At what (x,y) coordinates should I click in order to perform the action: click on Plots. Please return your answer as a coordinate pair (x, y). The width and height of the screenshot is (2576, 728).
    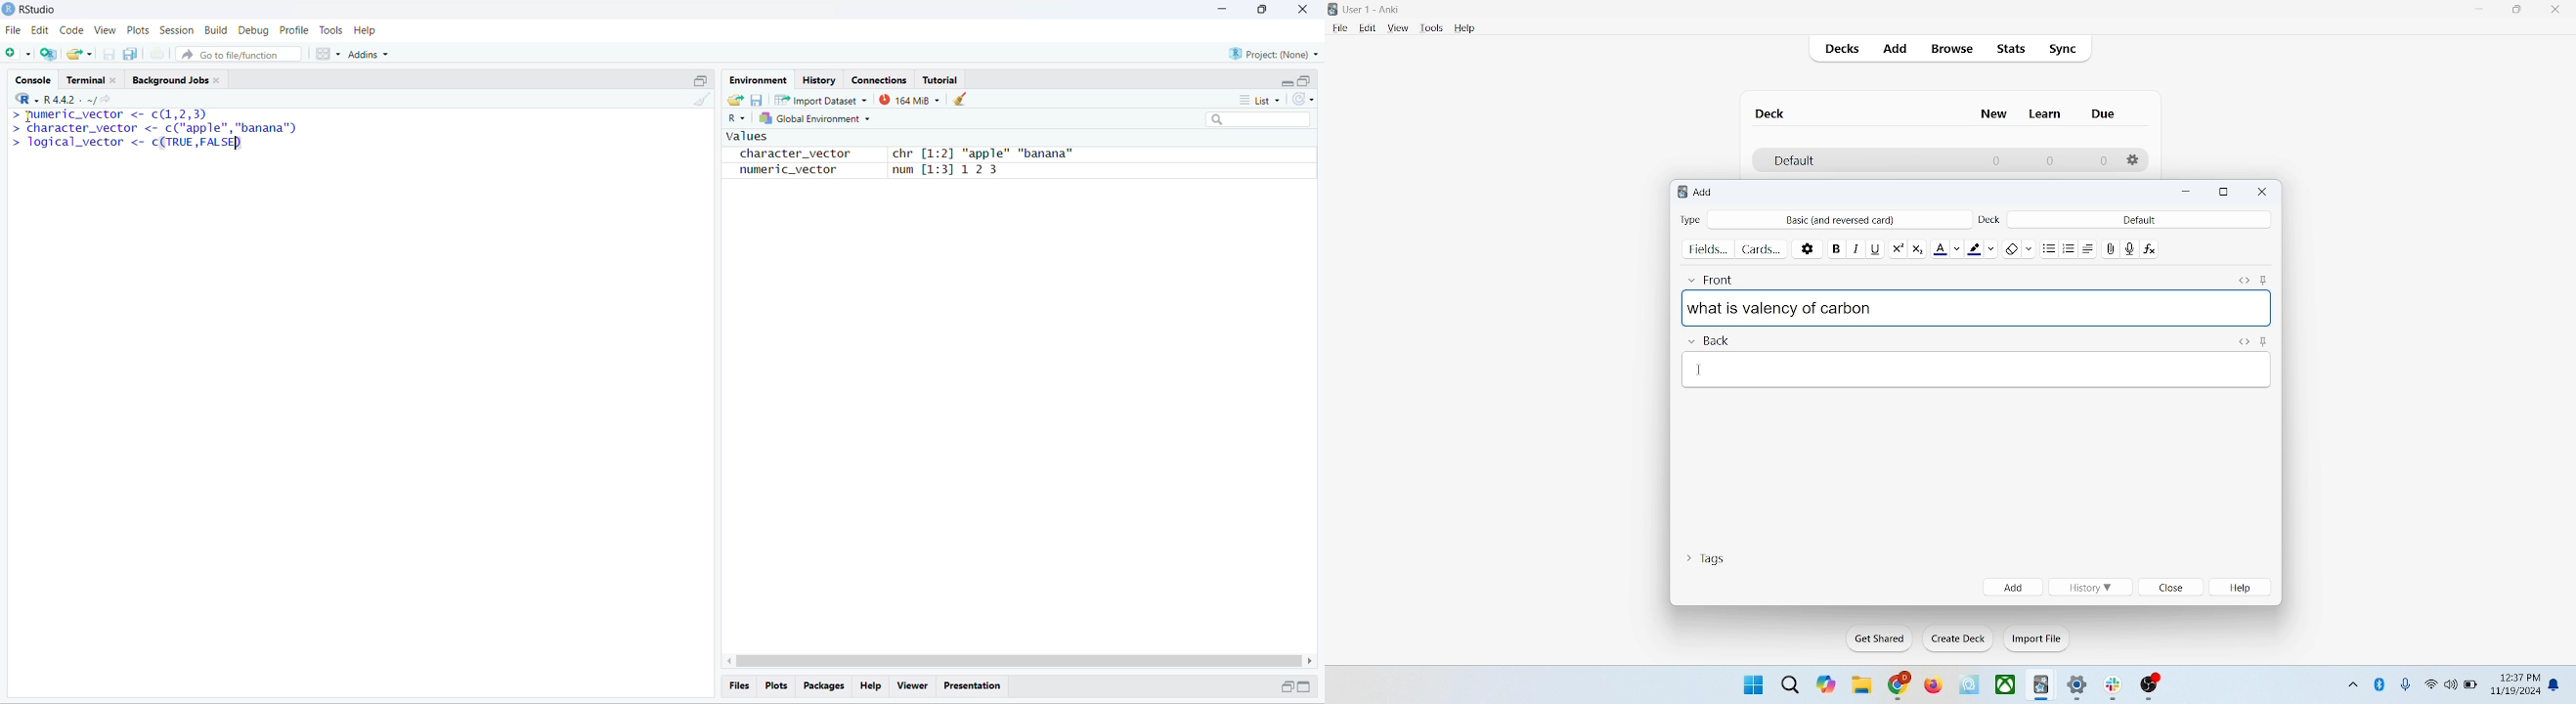
    Looking at the image, I should click on (139, 30).